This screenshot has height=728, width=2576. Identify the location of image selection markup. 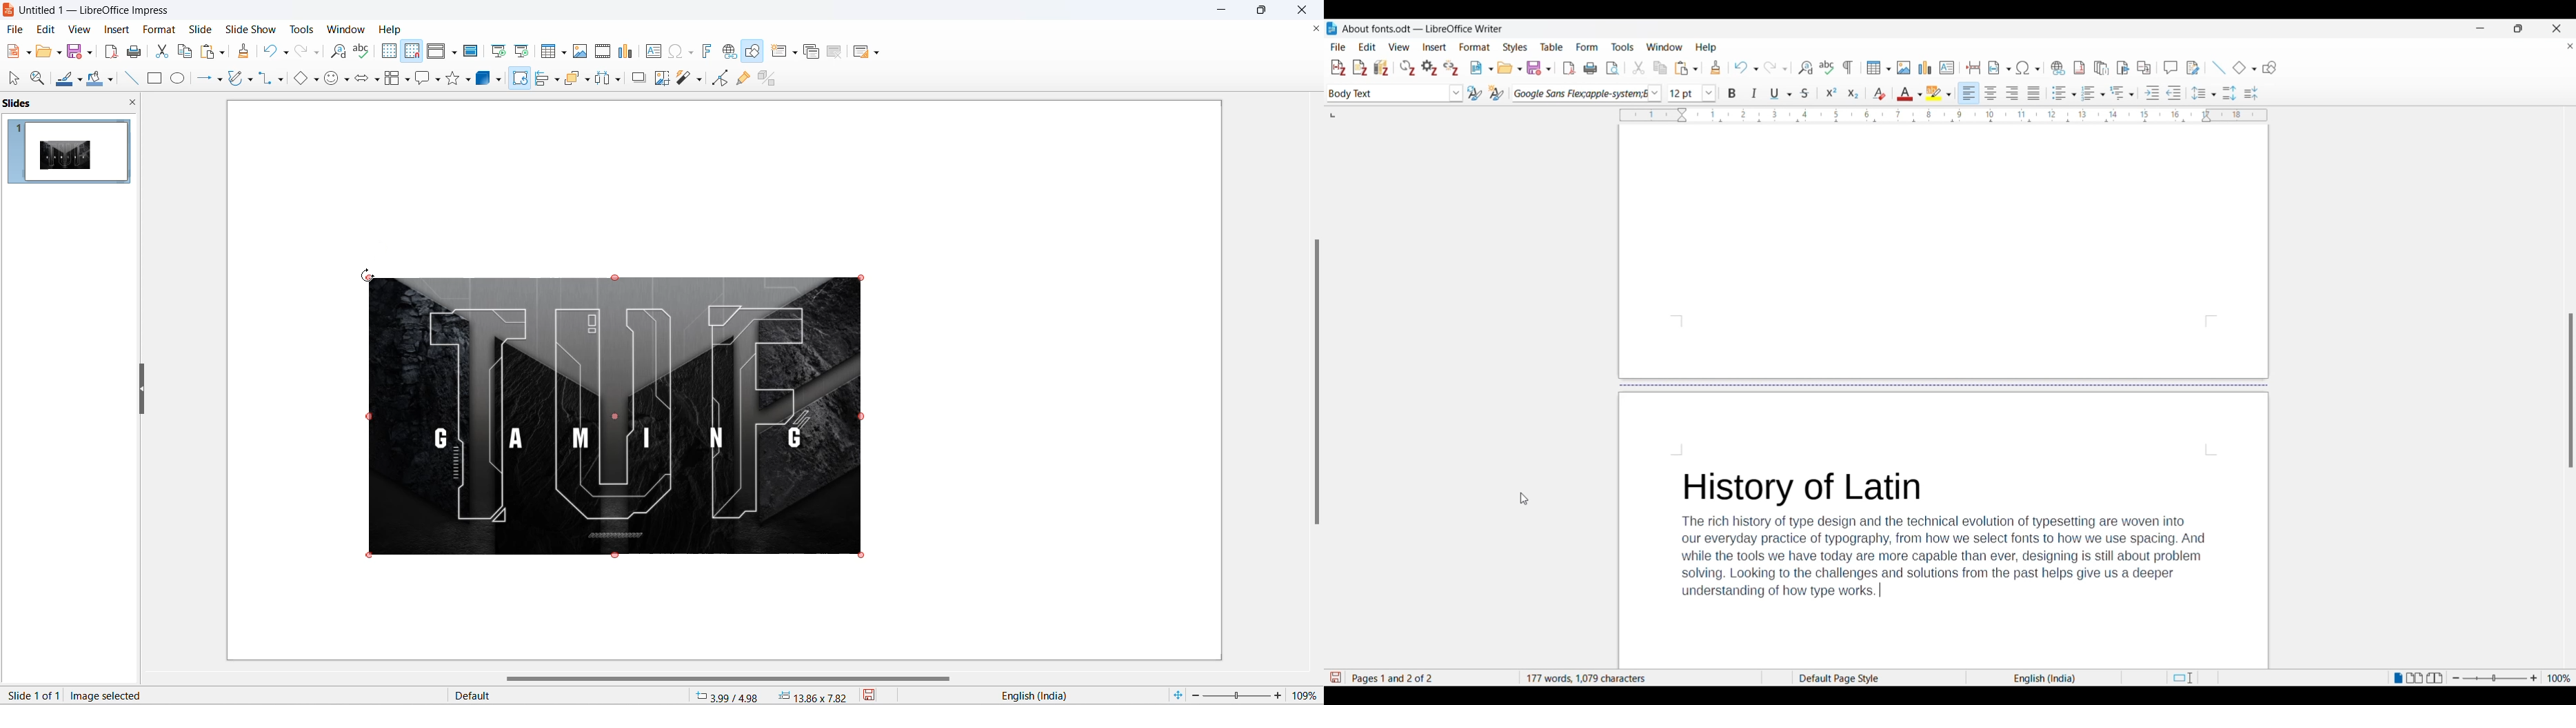
(617, 279).